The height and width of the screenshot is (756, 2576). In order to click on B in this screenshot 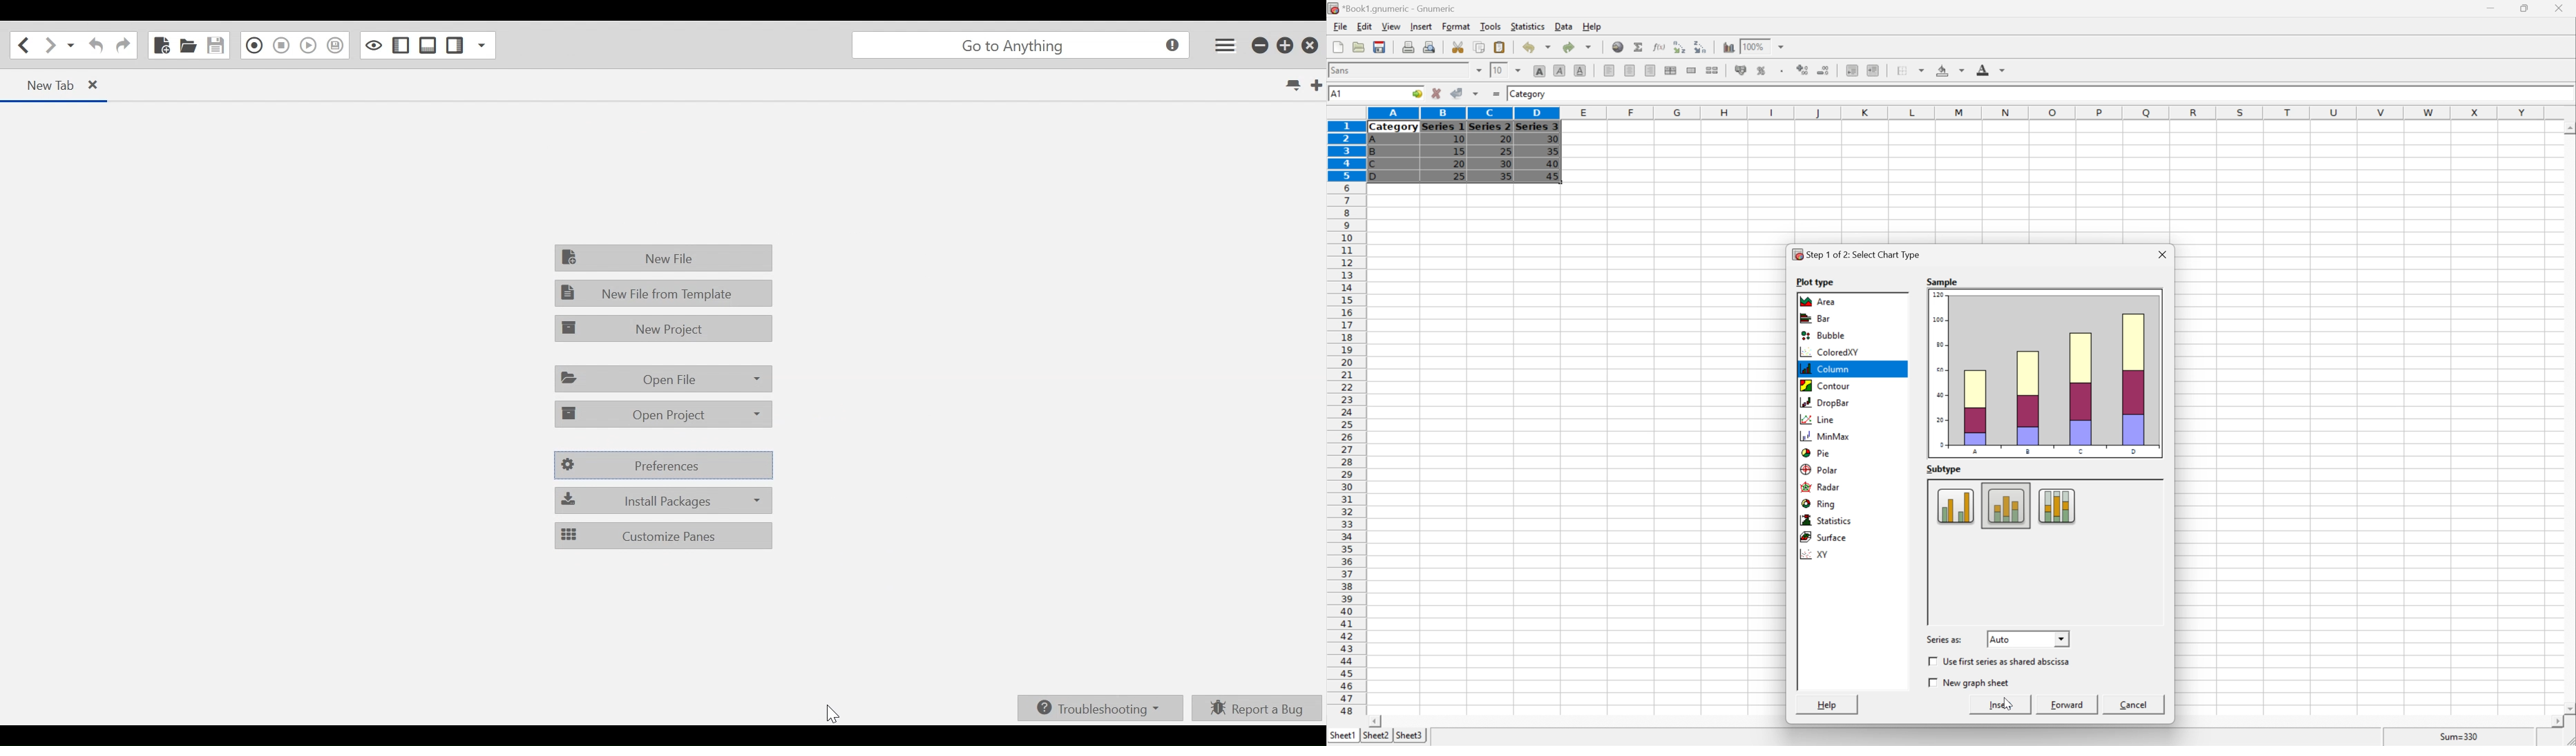, I will do `click(1373, 152)`.